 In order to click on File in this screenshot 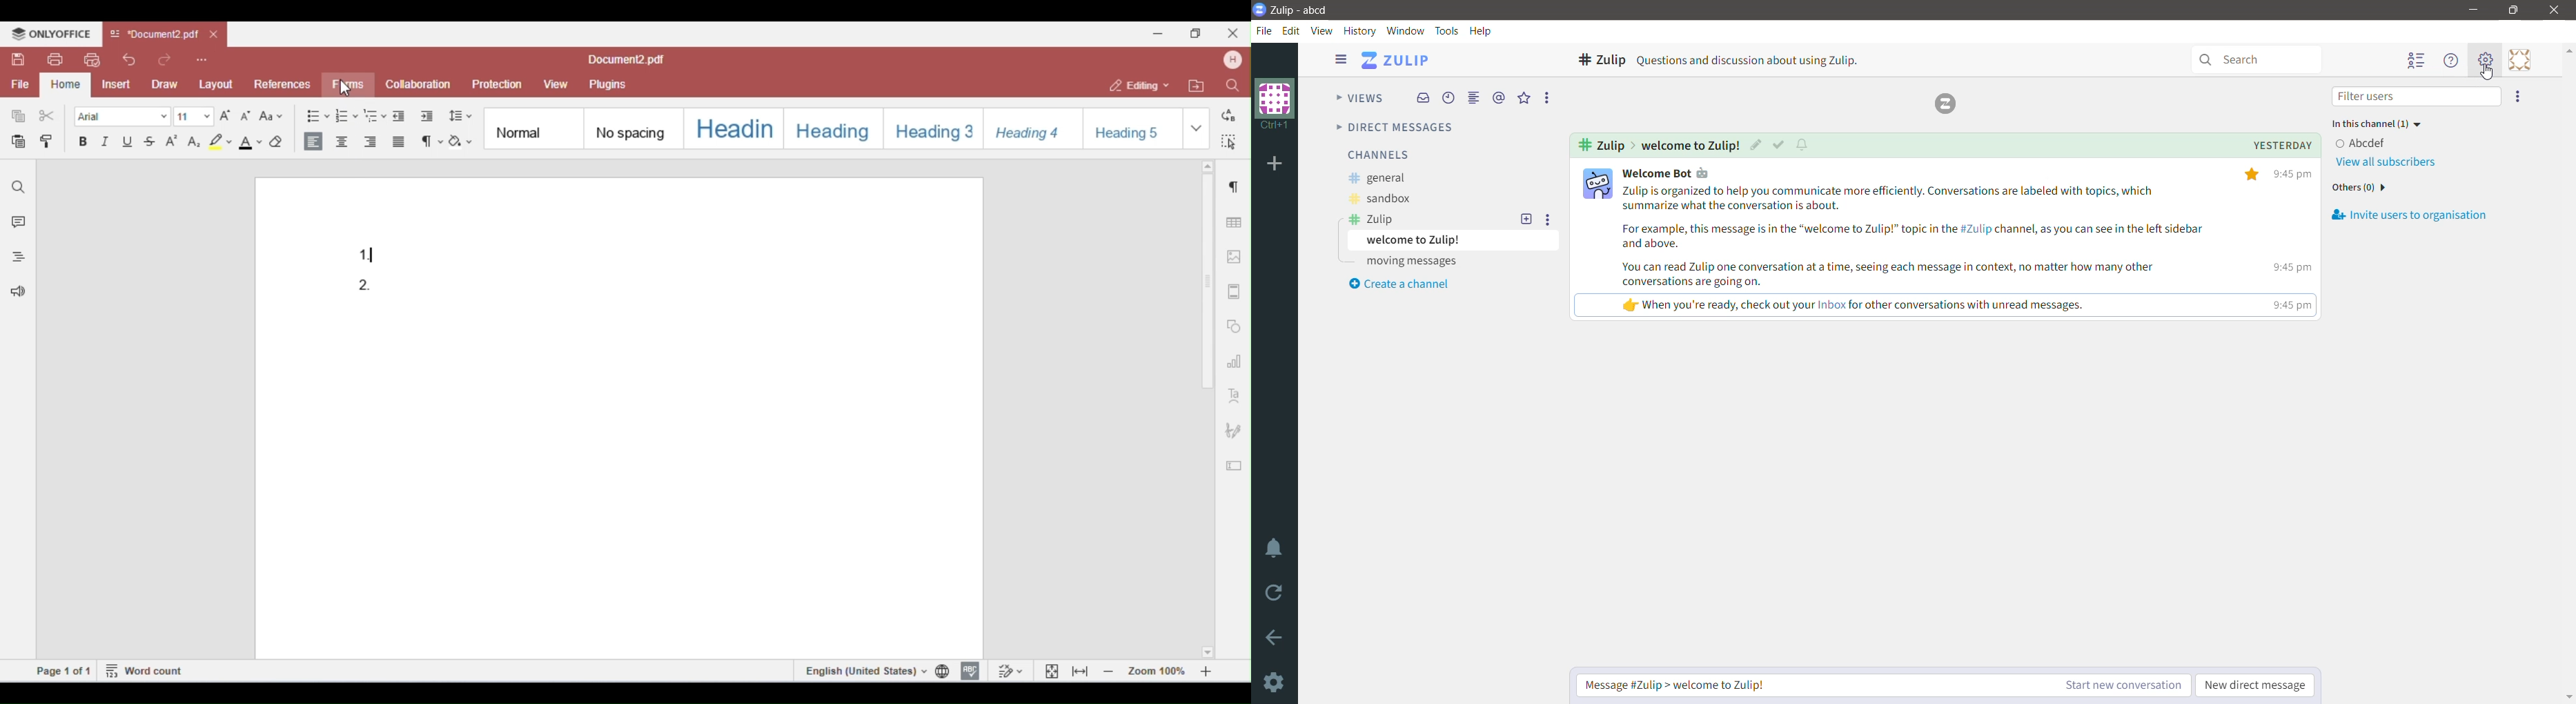, I will do `click(1267, 31)`.